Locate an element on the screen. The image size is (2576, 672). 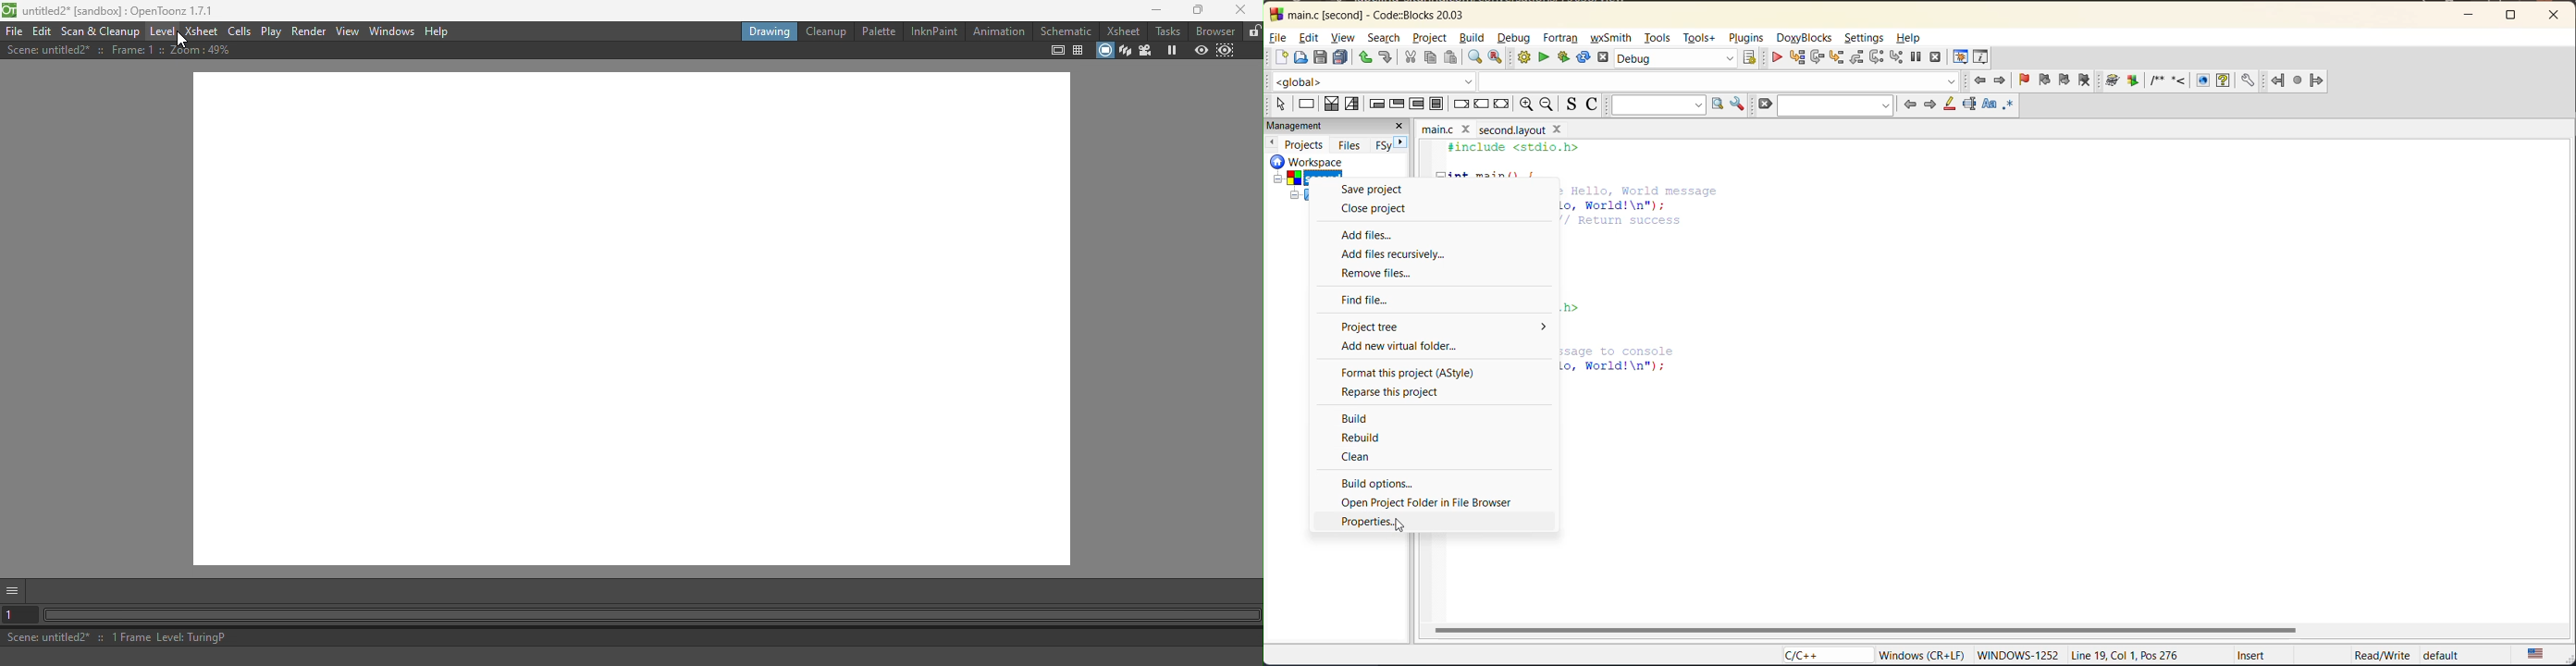
workspace is located at coordinates (1295, 181).